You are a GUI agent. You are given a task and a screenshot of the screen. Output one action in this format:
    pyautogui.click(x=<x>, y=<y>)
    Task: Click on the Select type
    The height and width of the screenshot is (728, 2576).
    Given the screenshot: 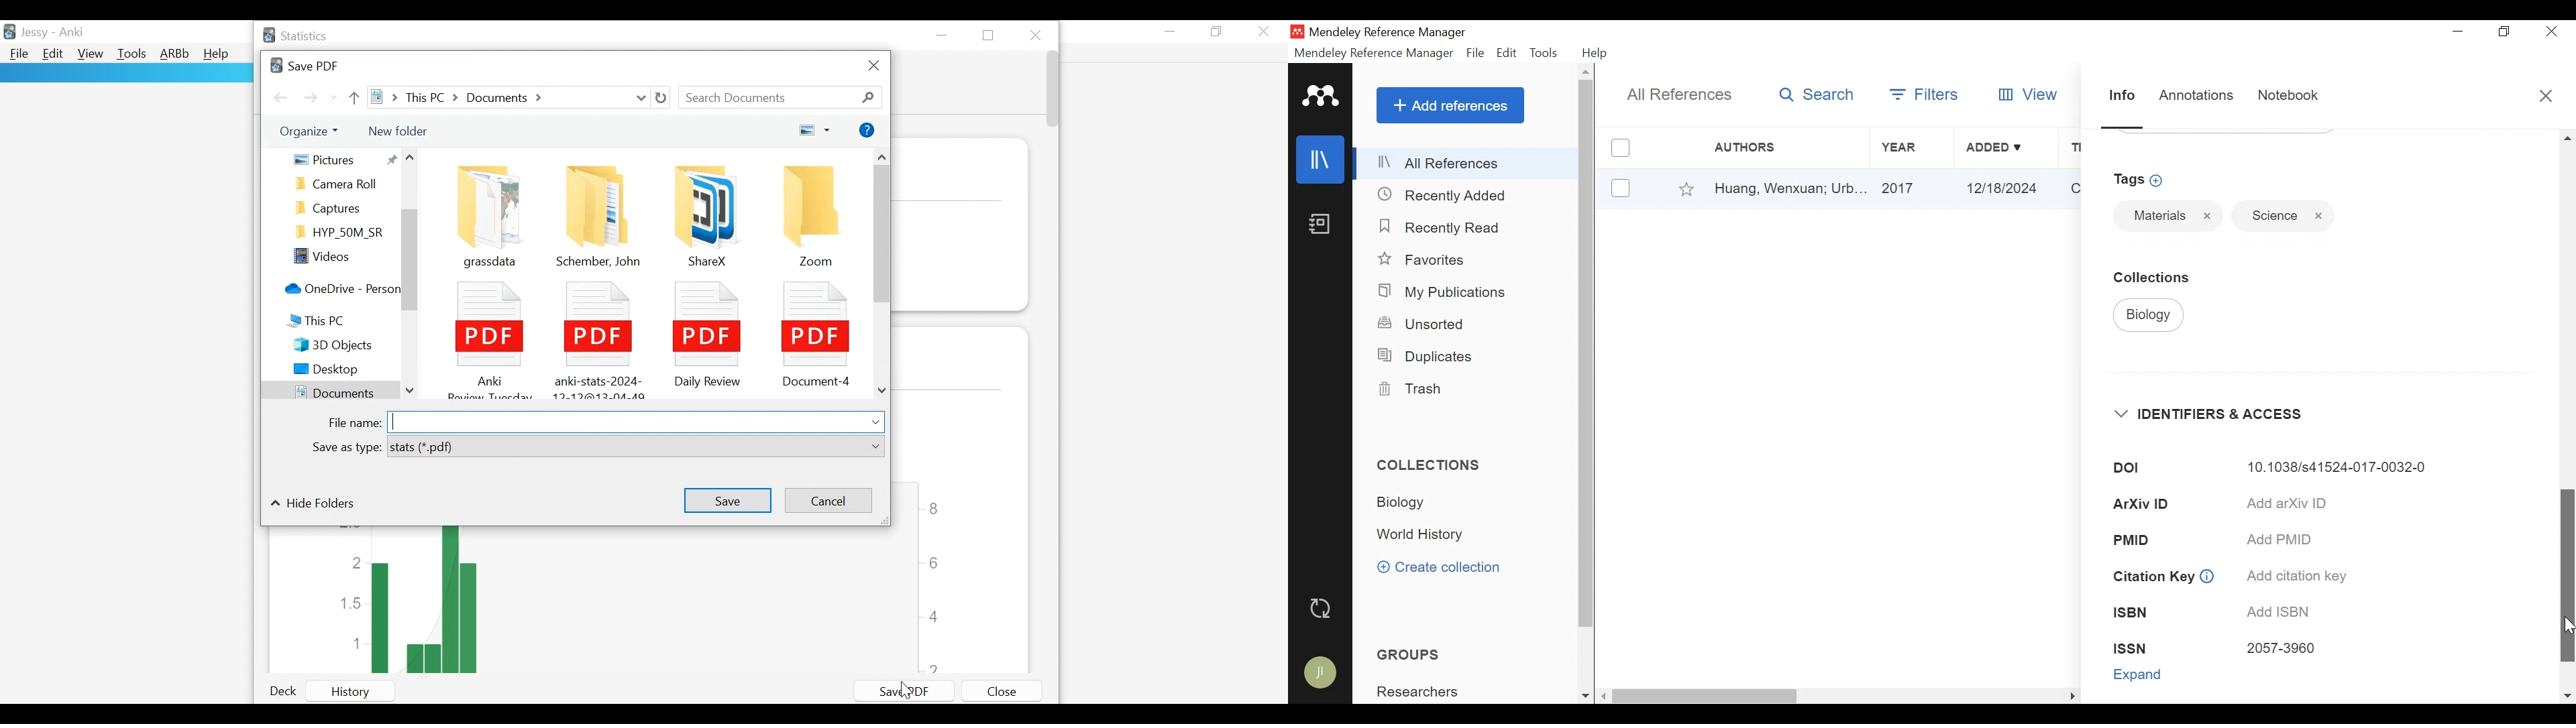 What is the action you would take?
    pyautogui.click(x=635, y=447)
    